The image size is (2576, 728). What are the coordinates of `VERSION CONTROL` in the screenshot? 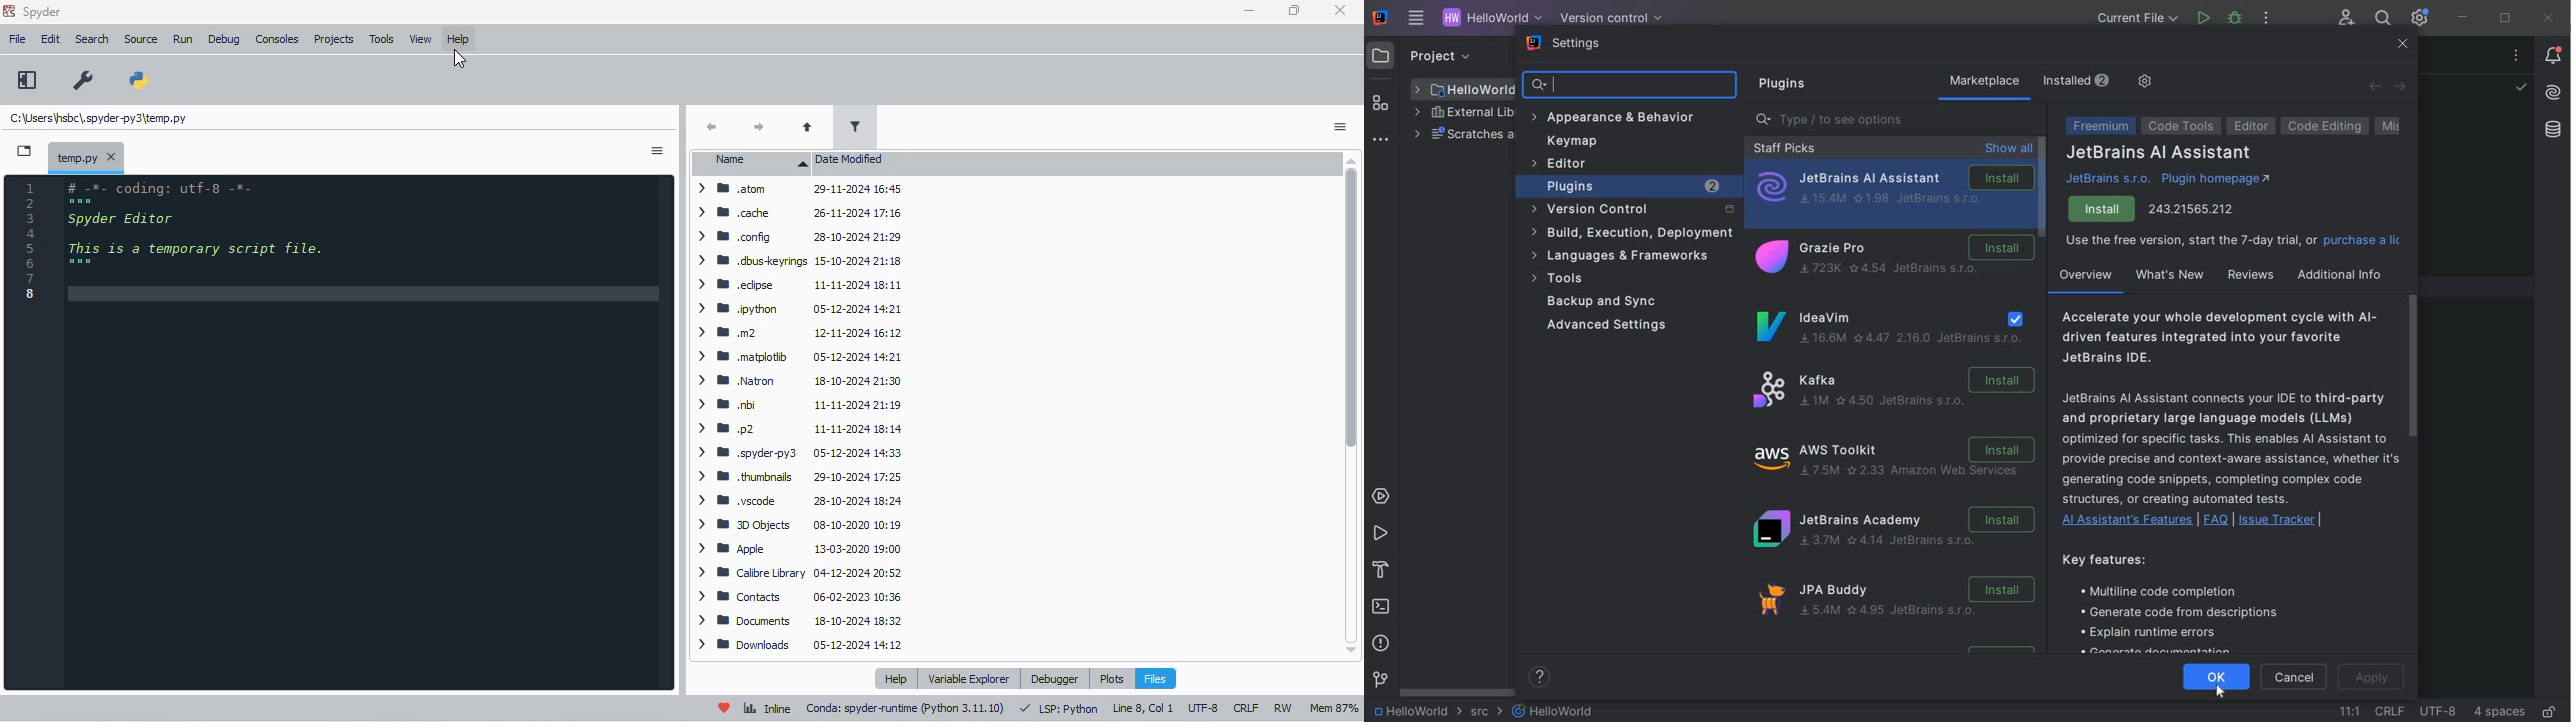 It's located at (1608, 18).